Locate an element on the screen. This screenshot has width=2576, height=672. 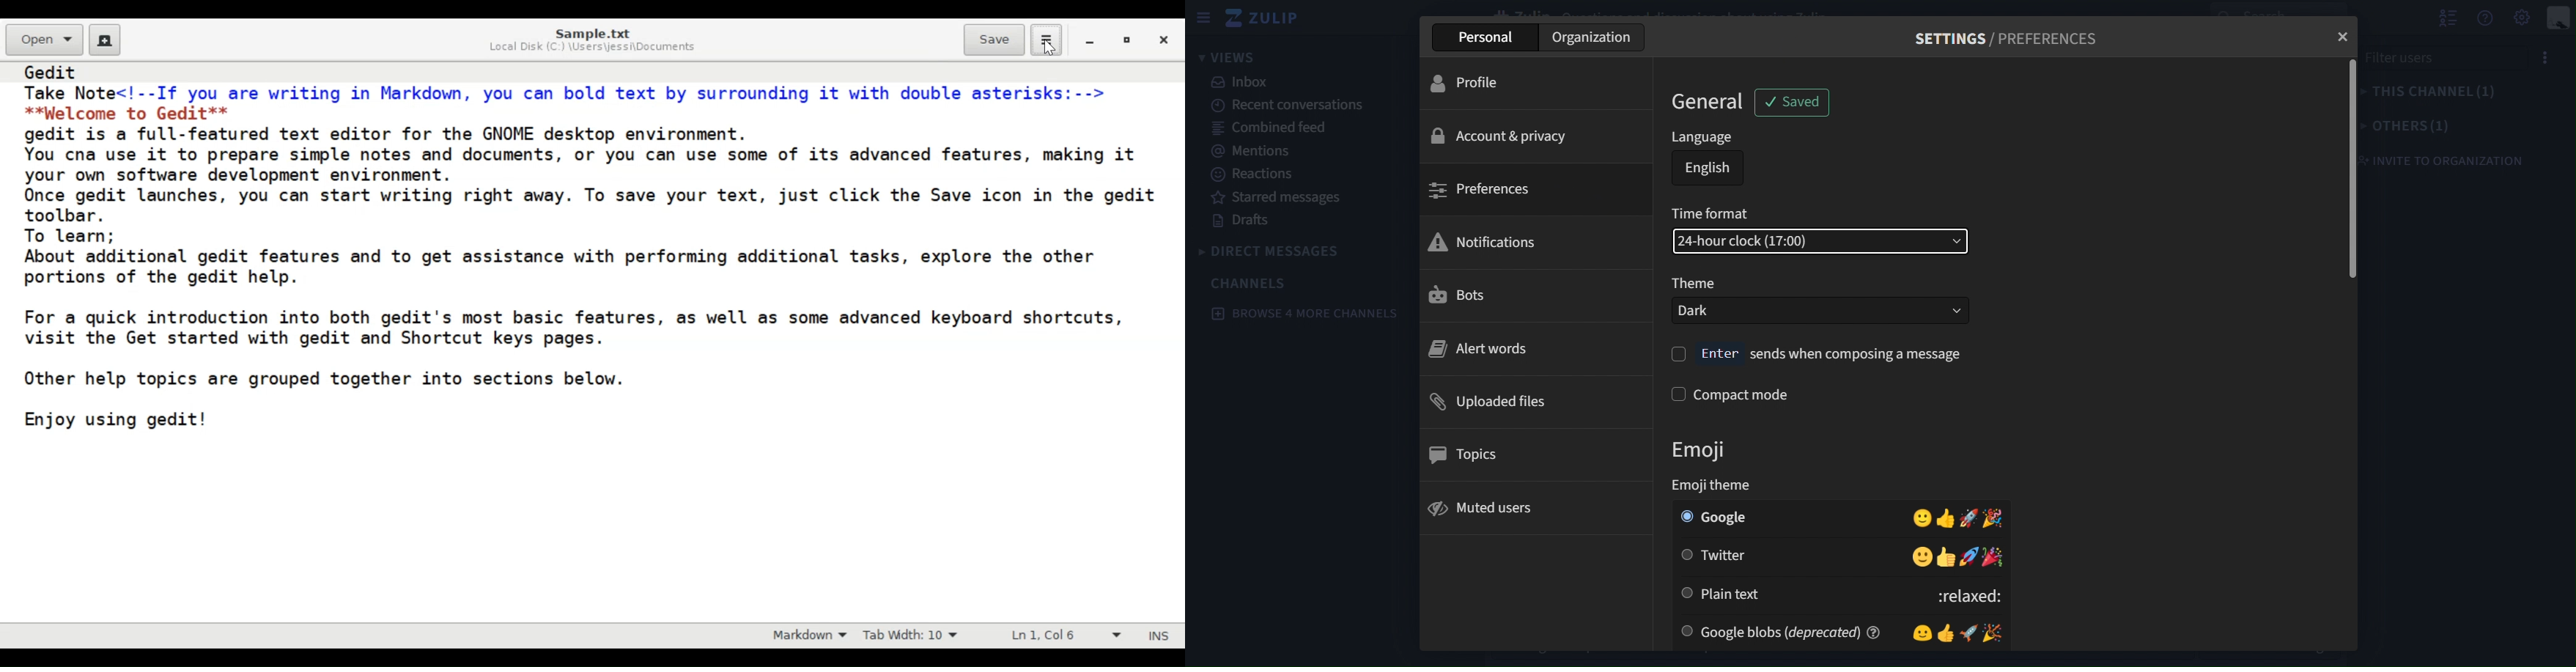
Emojis is located at coordinates (1965, 633).